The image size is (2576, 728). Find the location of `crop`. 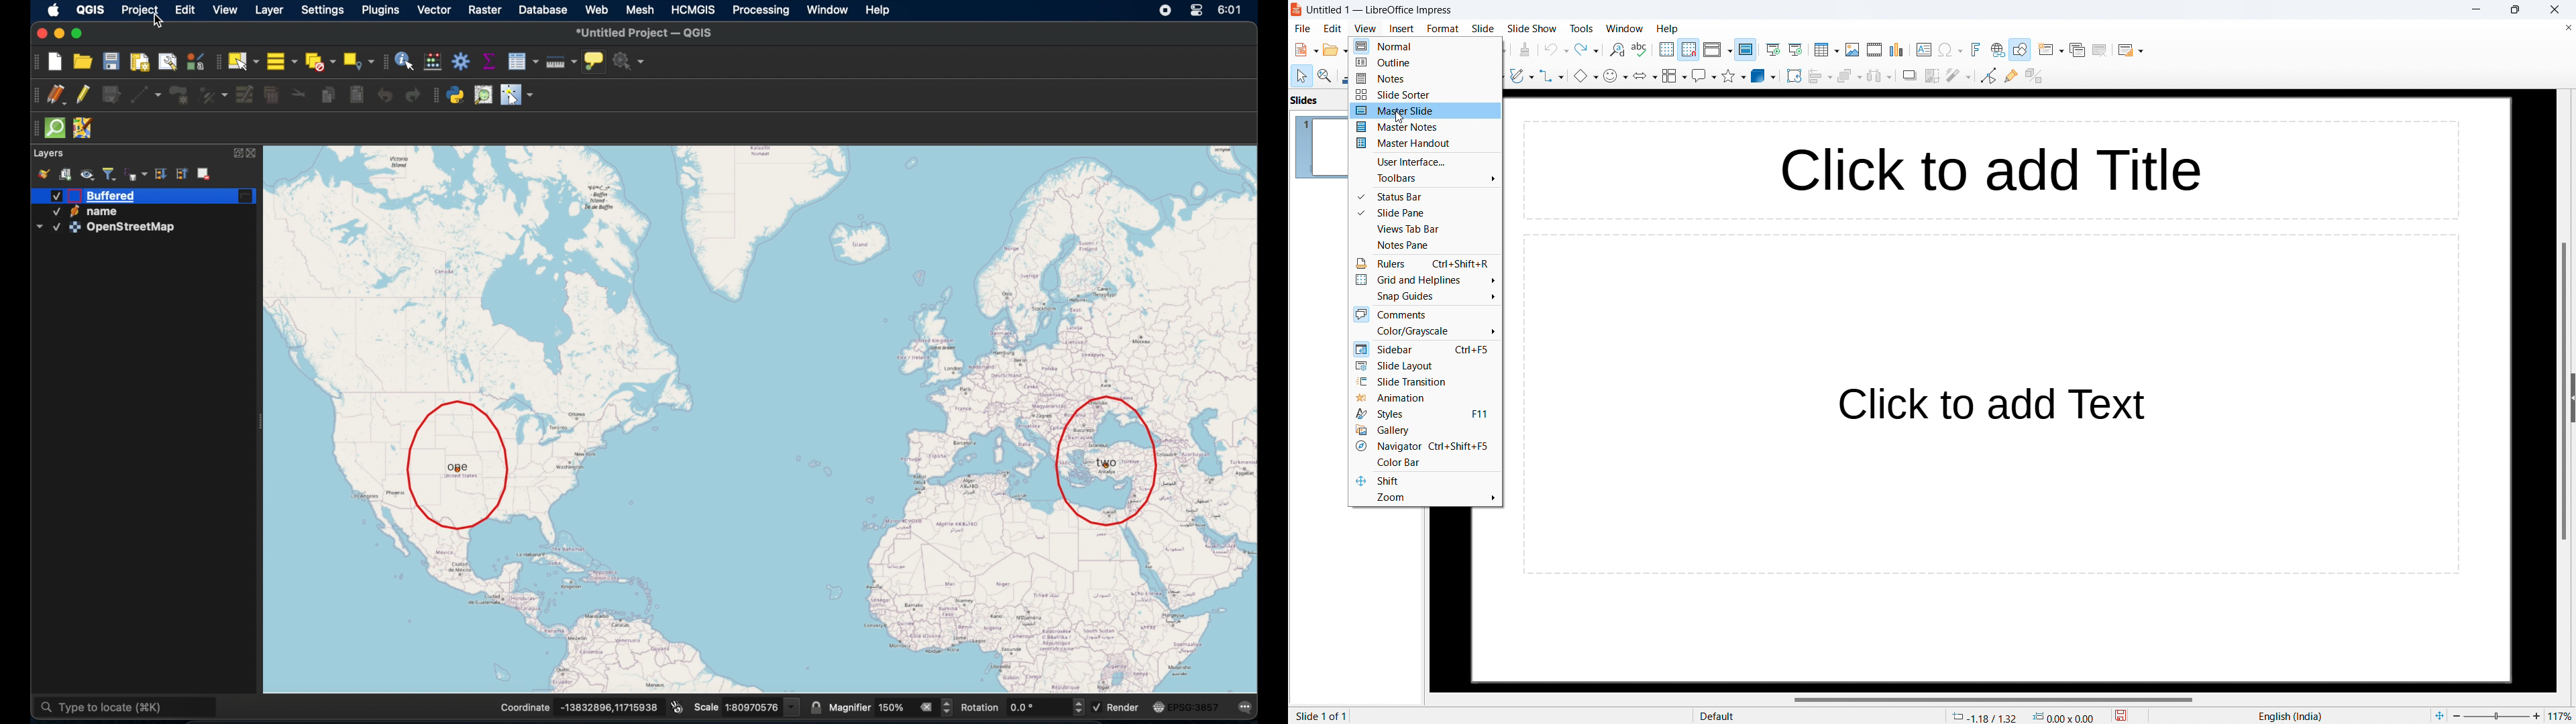

crop is located at coordinates (1933, 76).